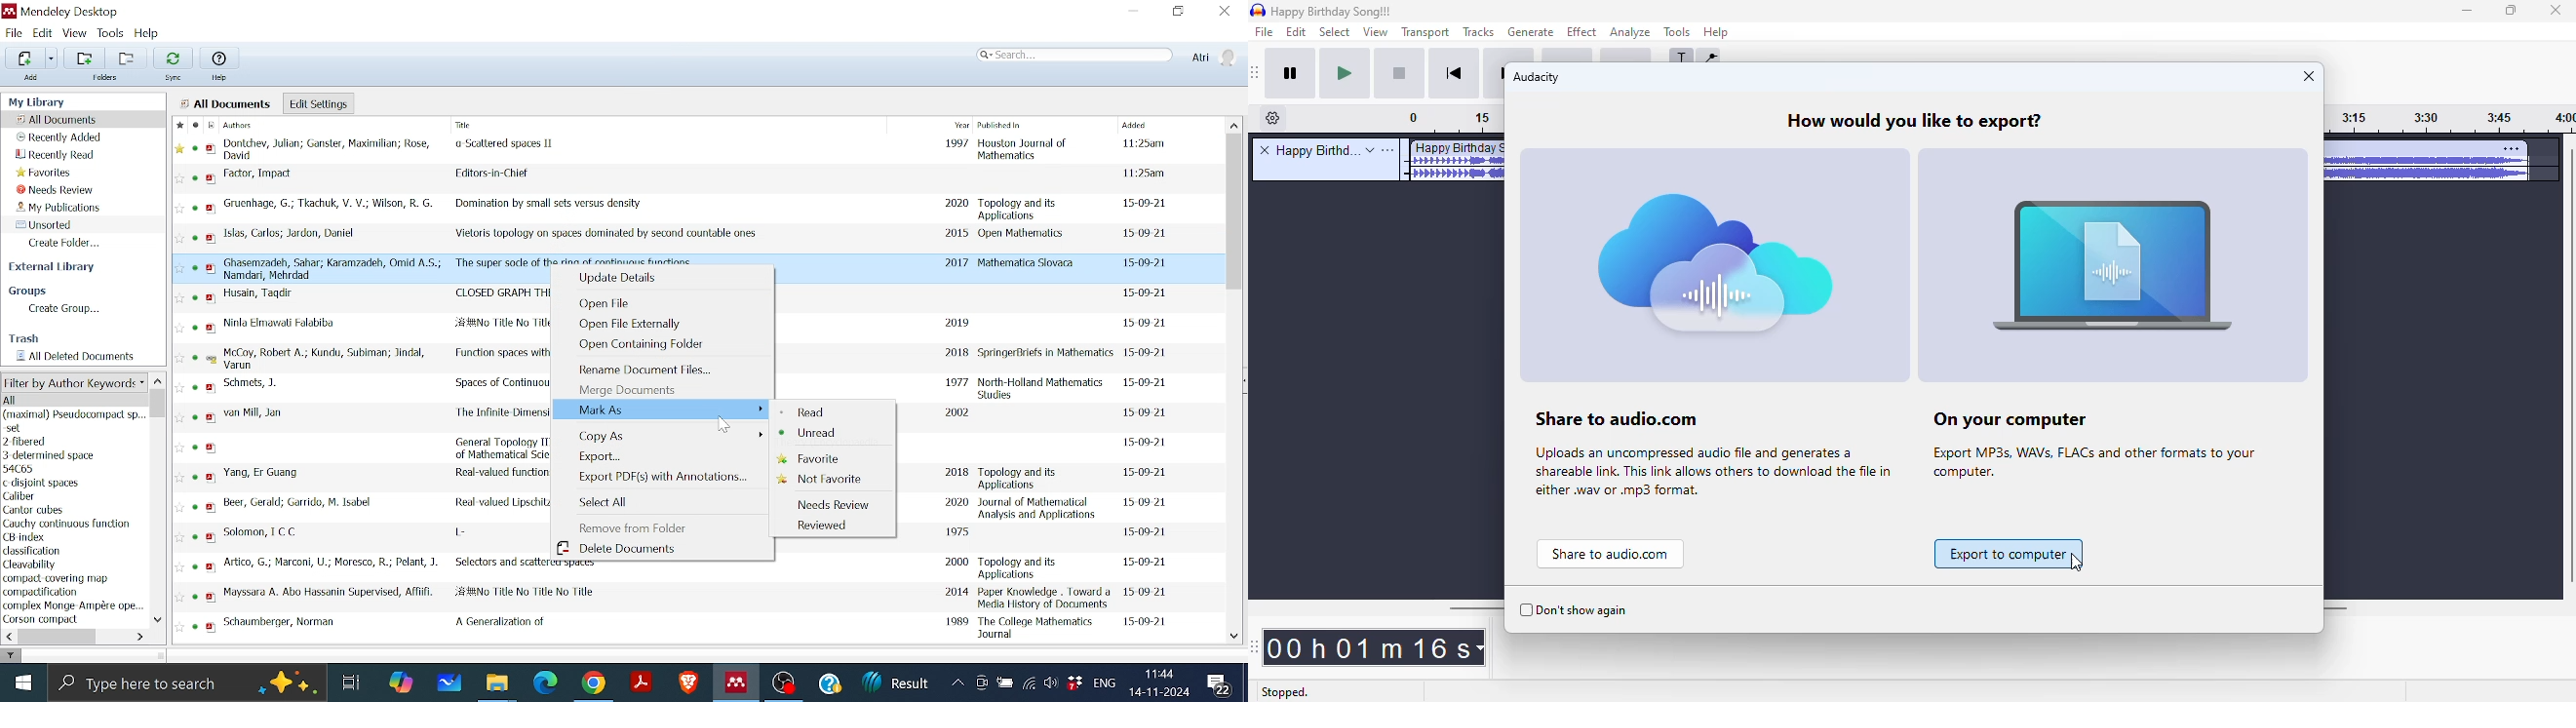  What do you see at coordinates (827, 479) in the screenshot?
I see `Not favorite` at bounding box center [827, 479].